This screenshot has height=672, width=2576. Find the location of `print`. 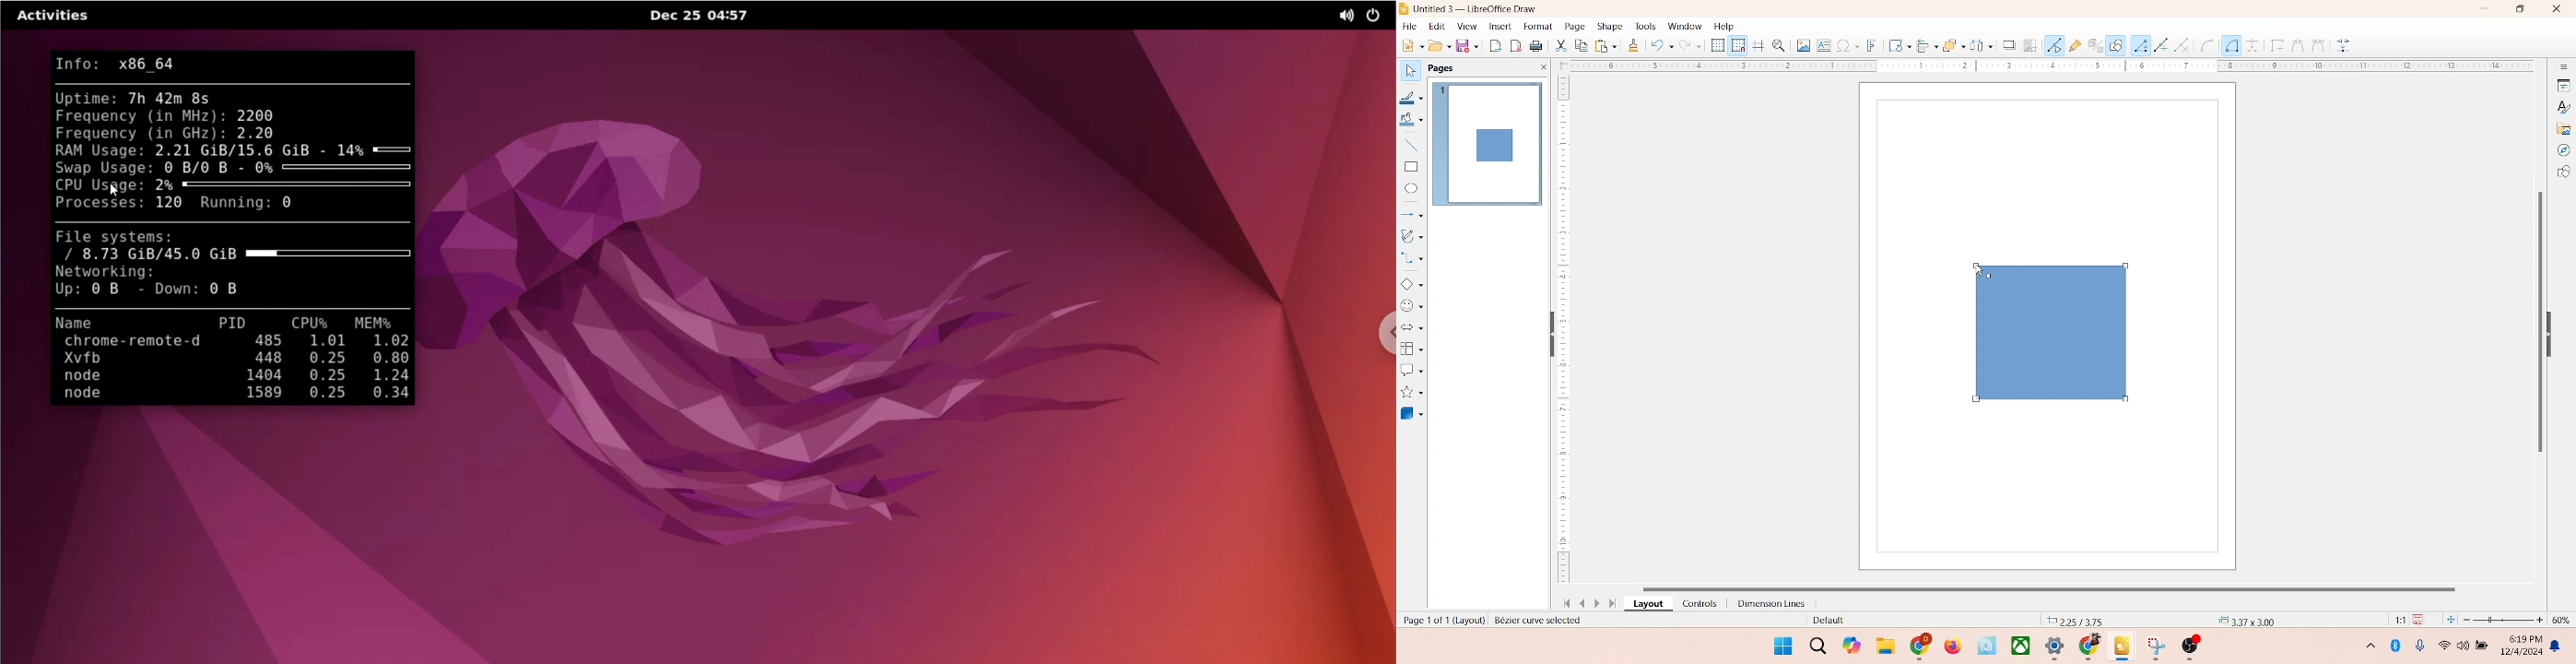

print is located at coordinates (1605, 45).